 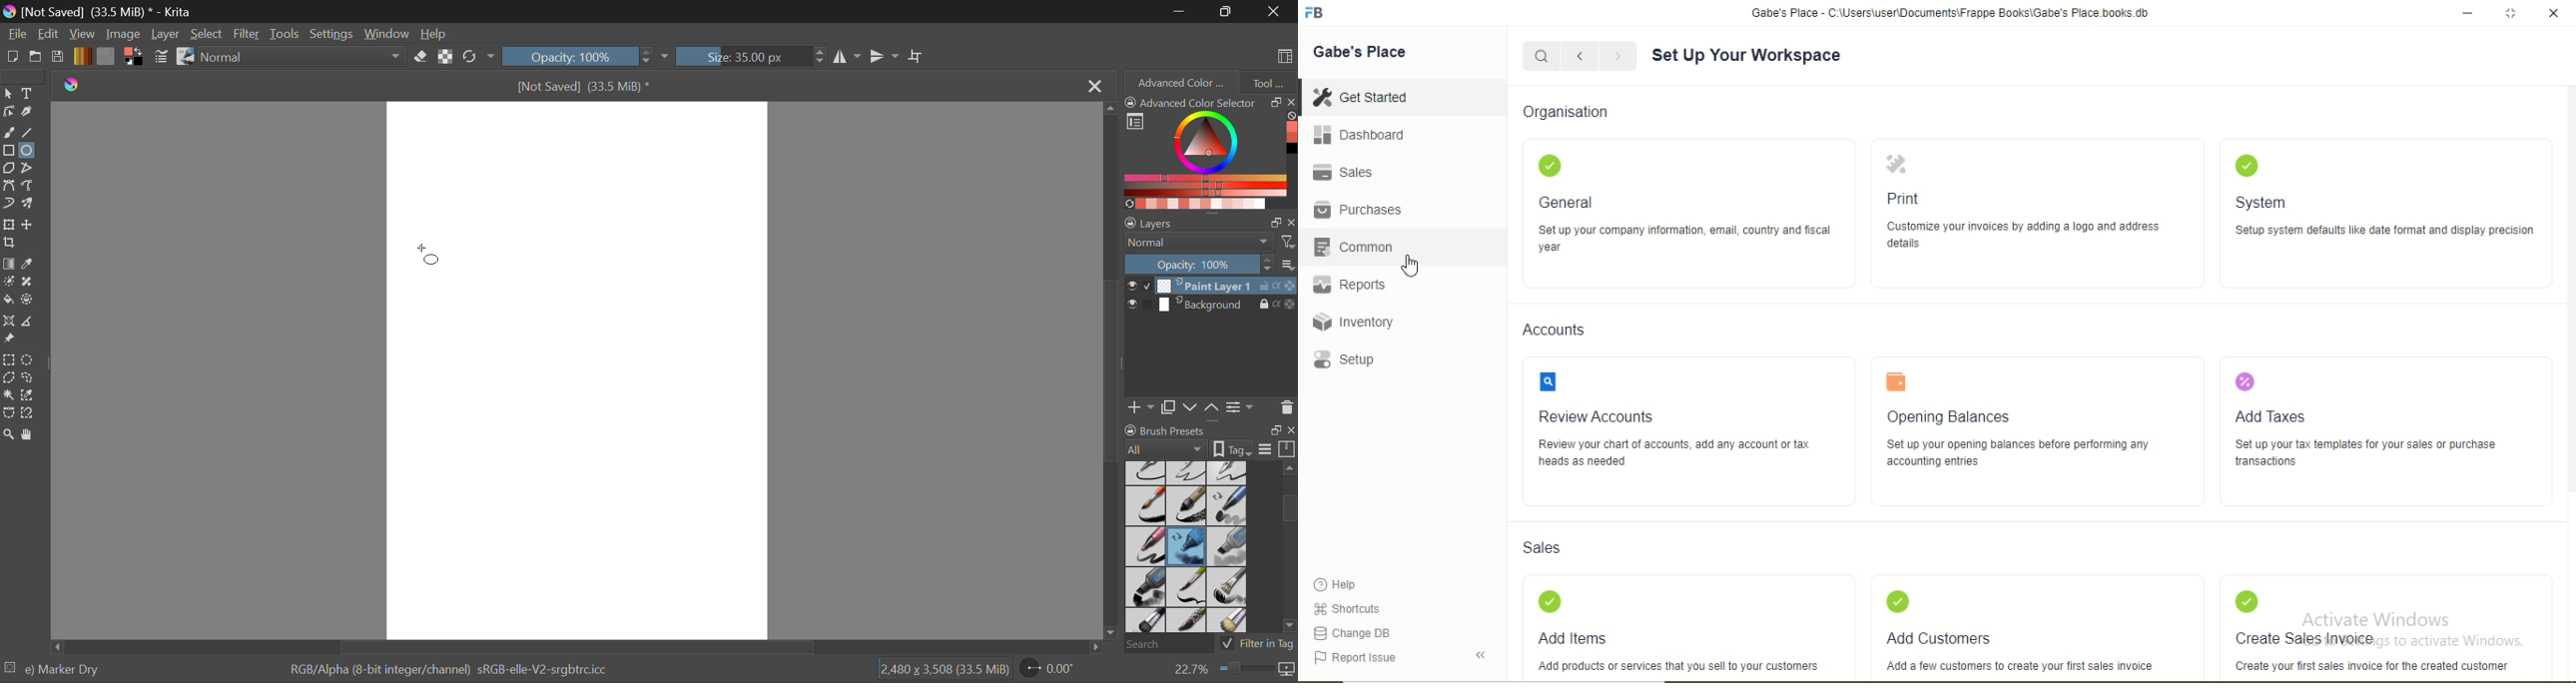 I want to click on Reports, so click(x=1349, y=285).